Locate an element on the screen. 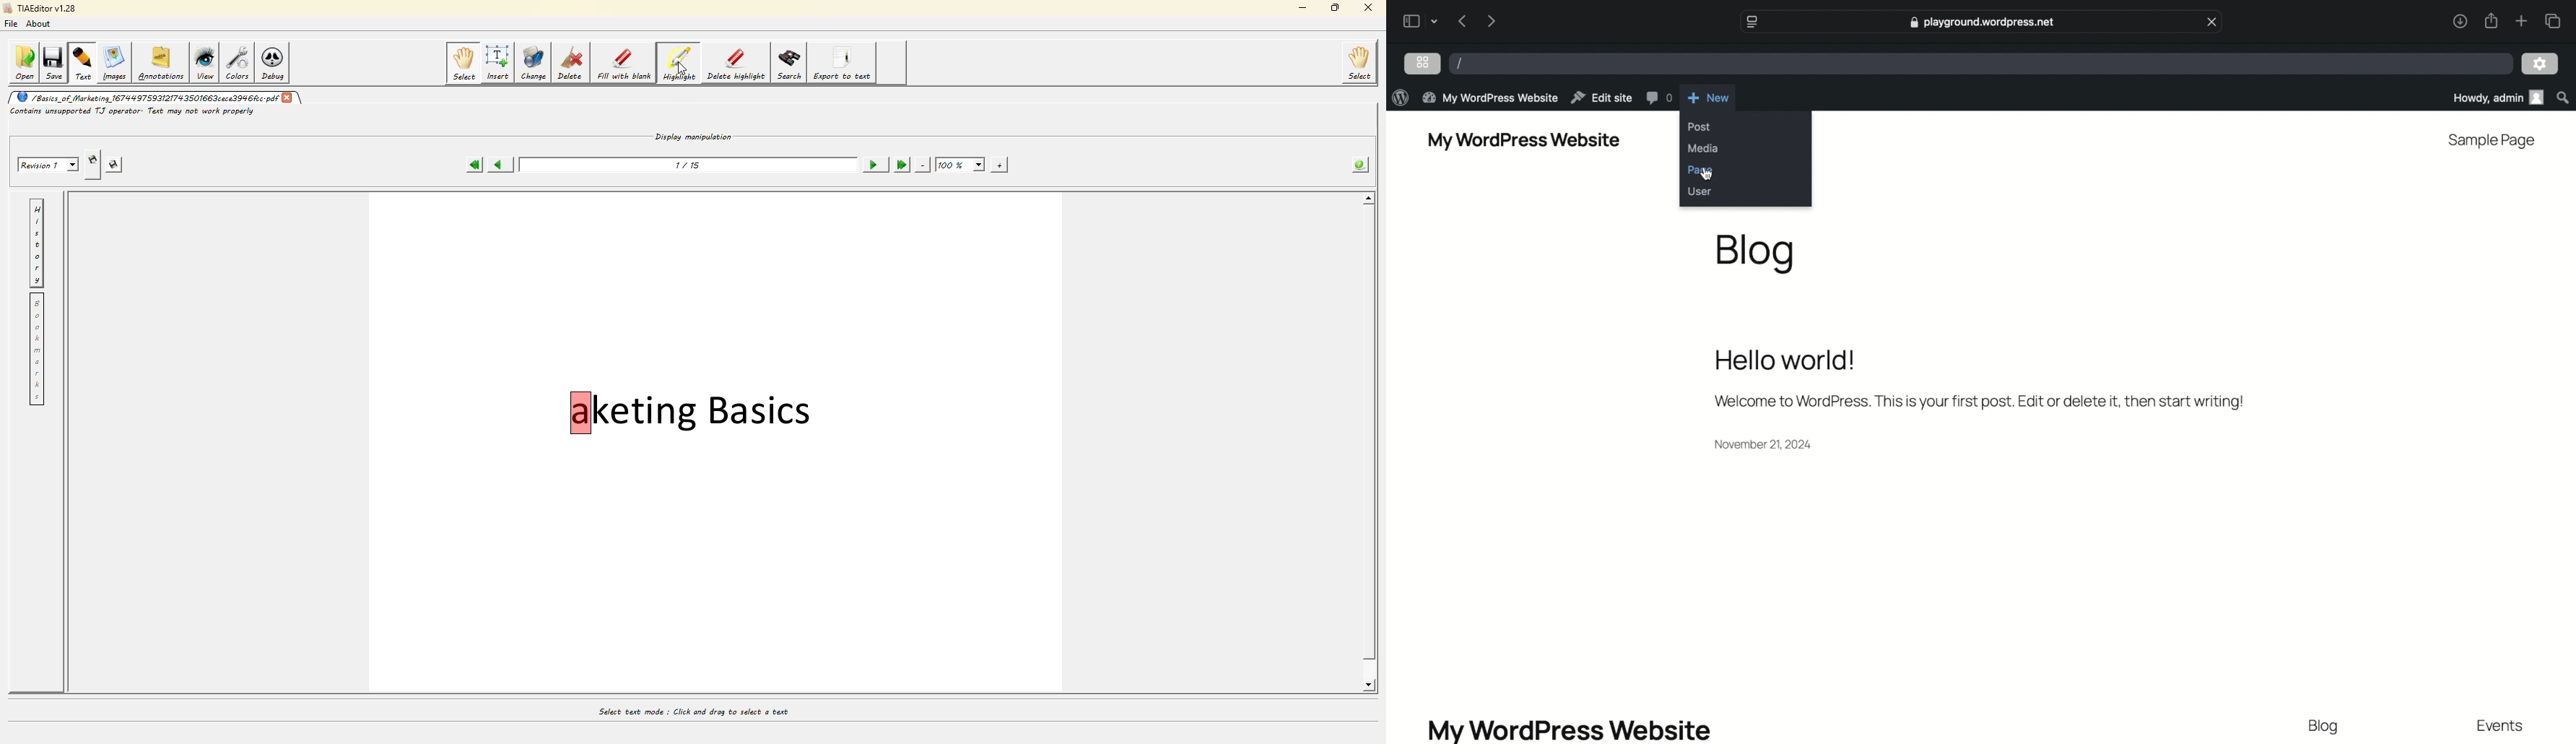 The image size is (2576, 756). cursor is located at coordinates (1706, 175).